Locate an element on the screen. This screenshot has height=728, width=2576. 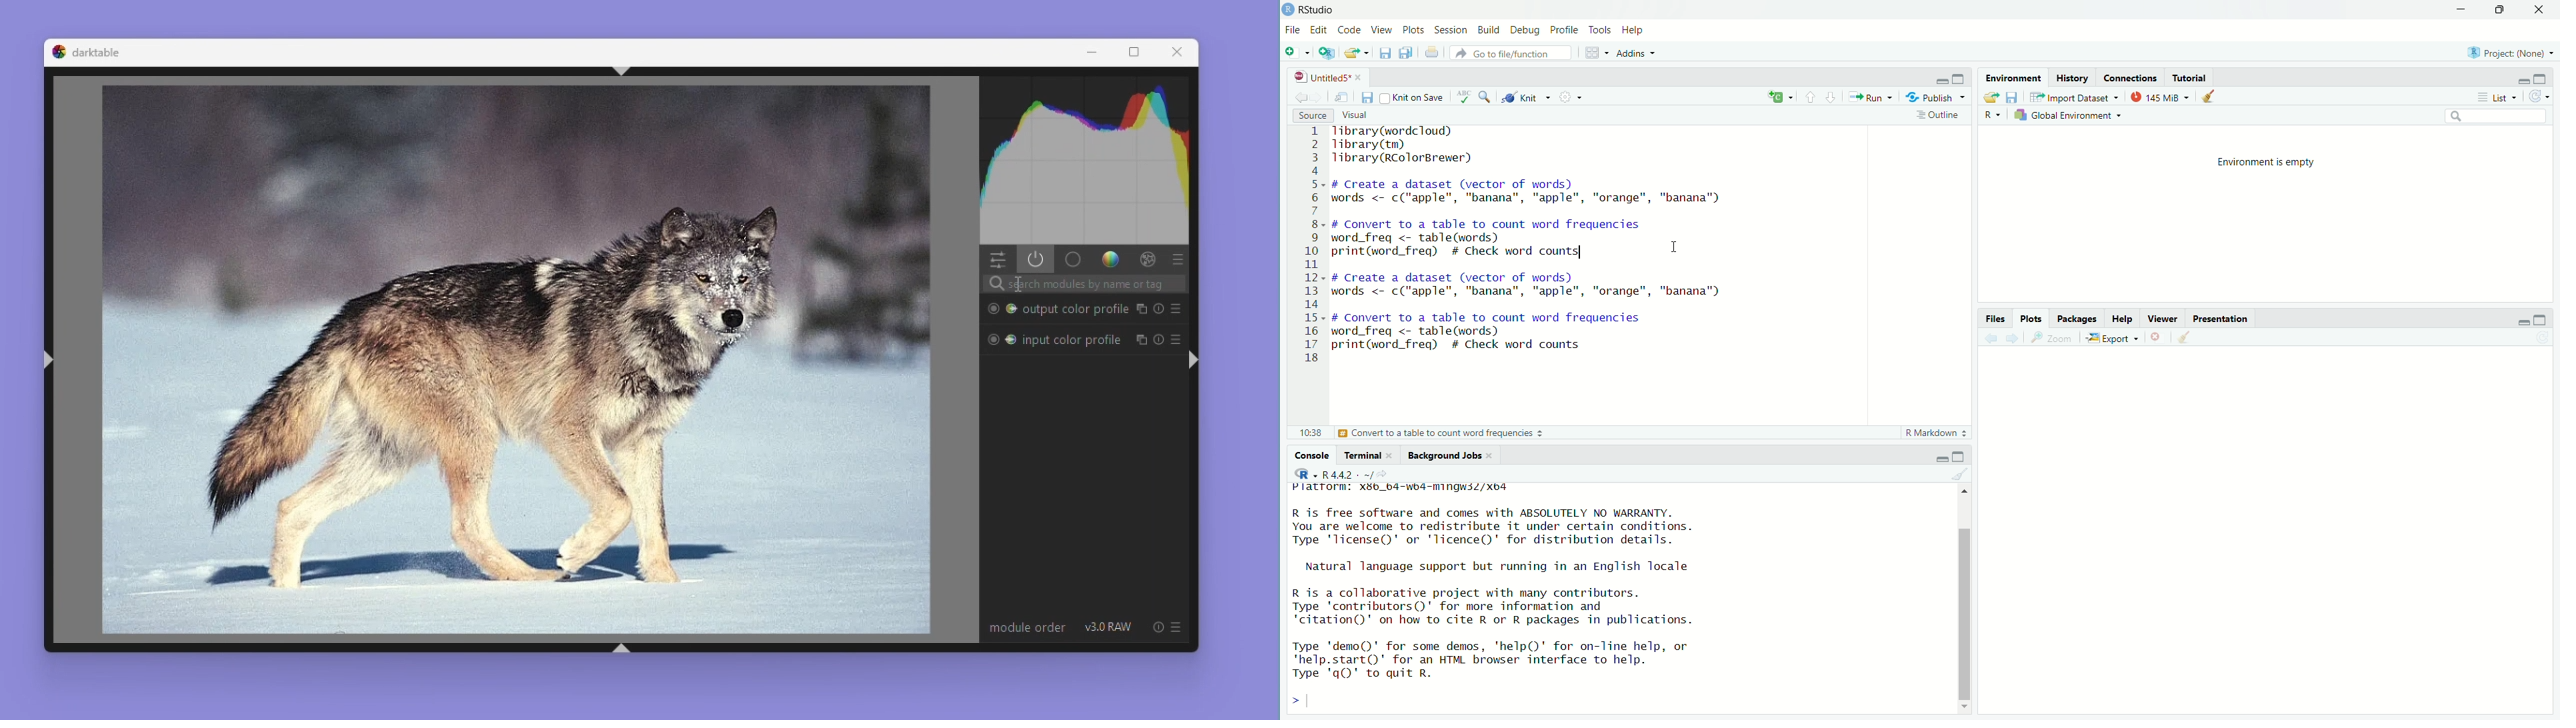
Settings is located at coordinates (1571, 97).